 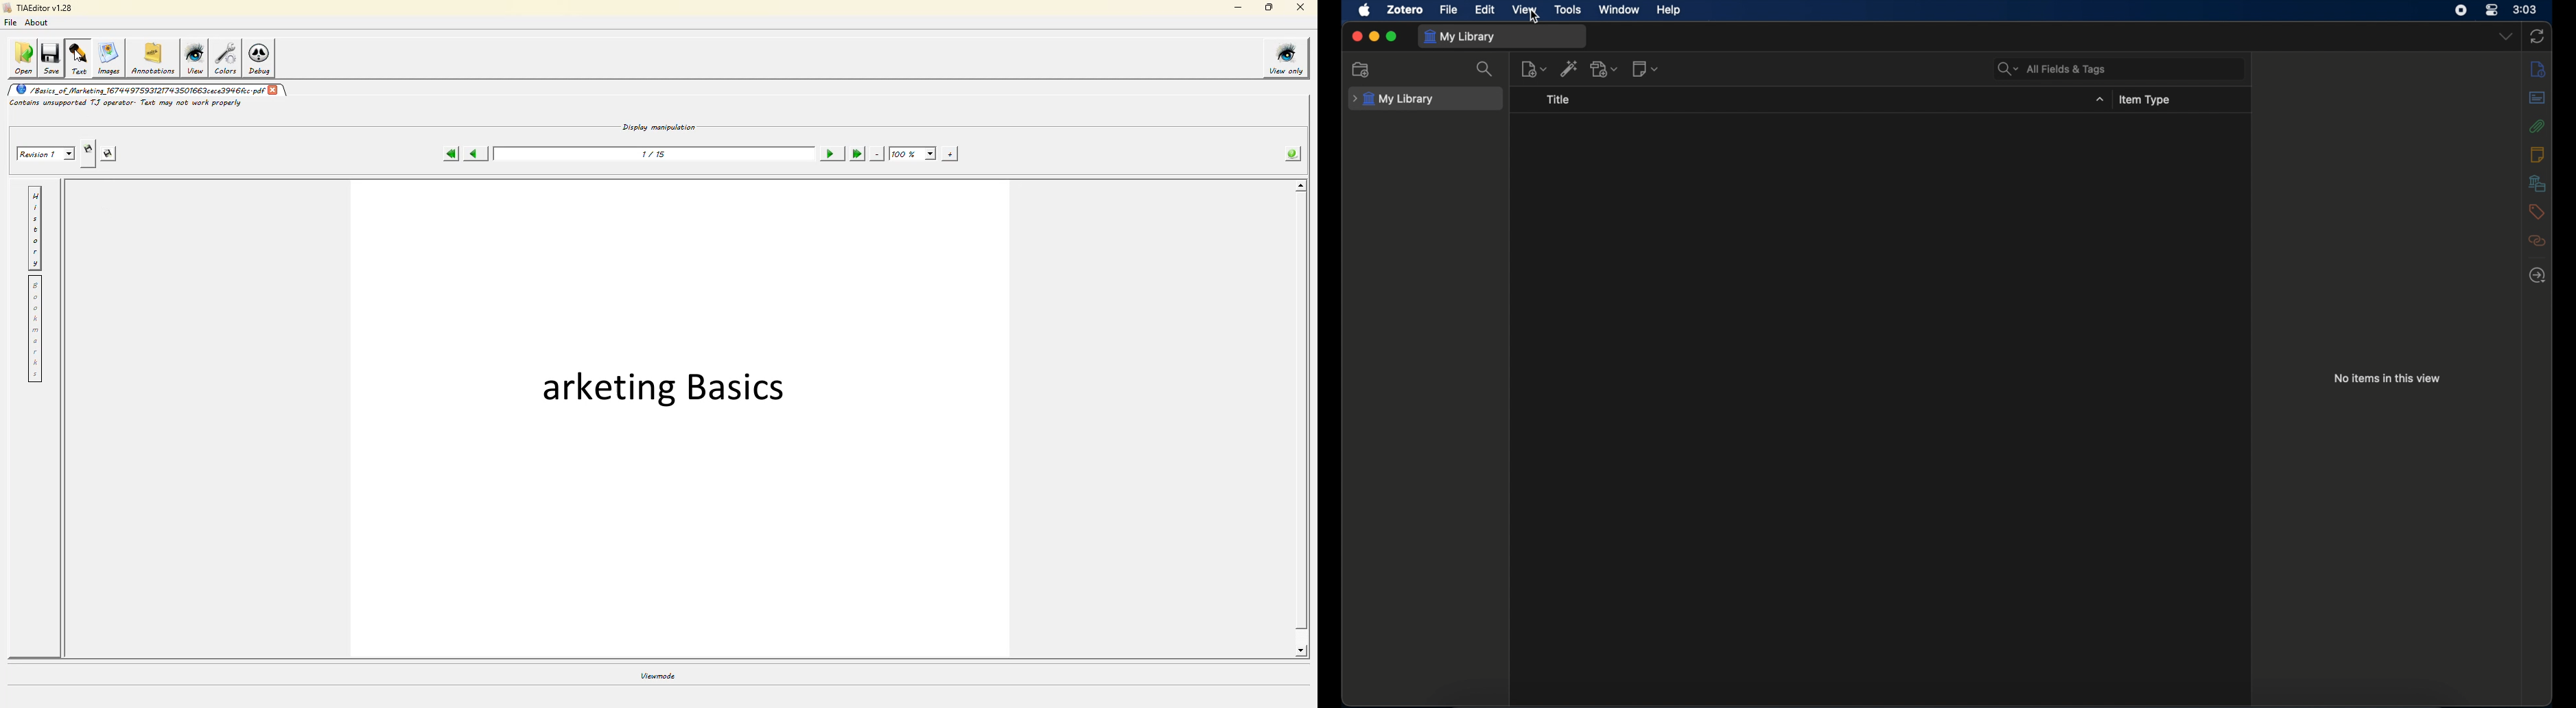 I want to click on view, so click(x=1525, y=9).